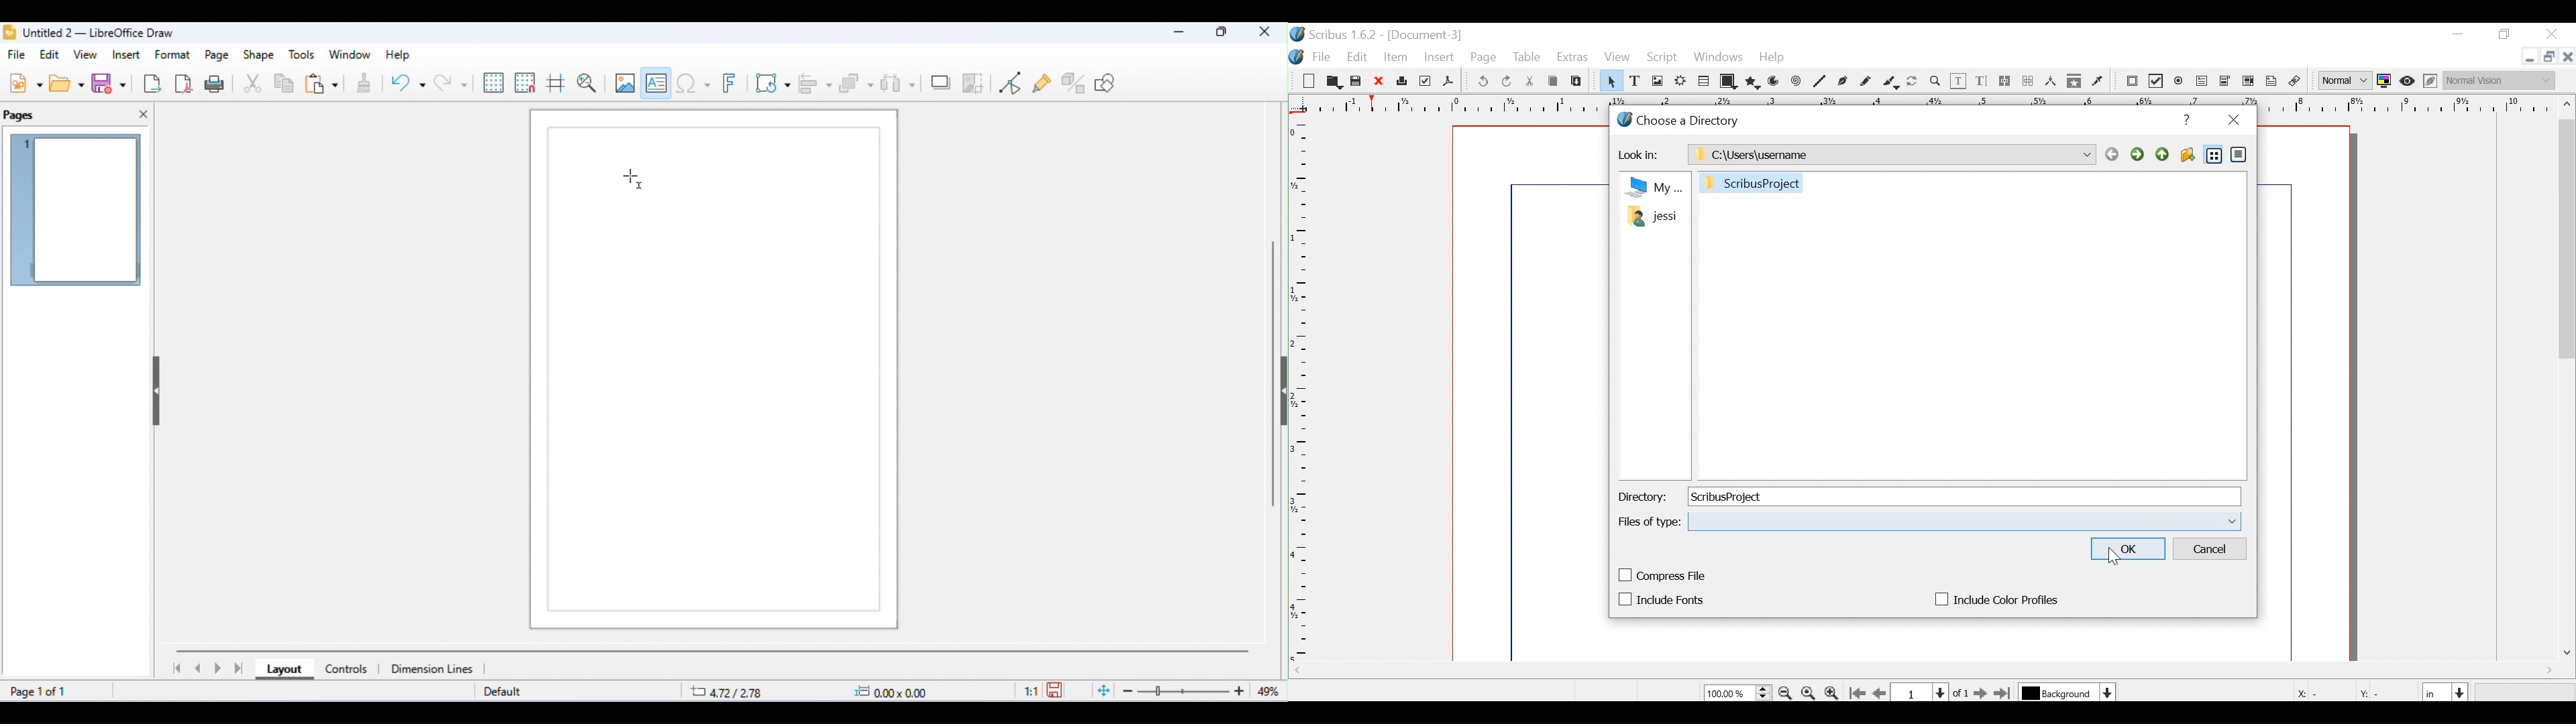 The image size is (2576, 728). Describe the element at coordinates (345, 669) in the screenshot. I see `controls` at that location.